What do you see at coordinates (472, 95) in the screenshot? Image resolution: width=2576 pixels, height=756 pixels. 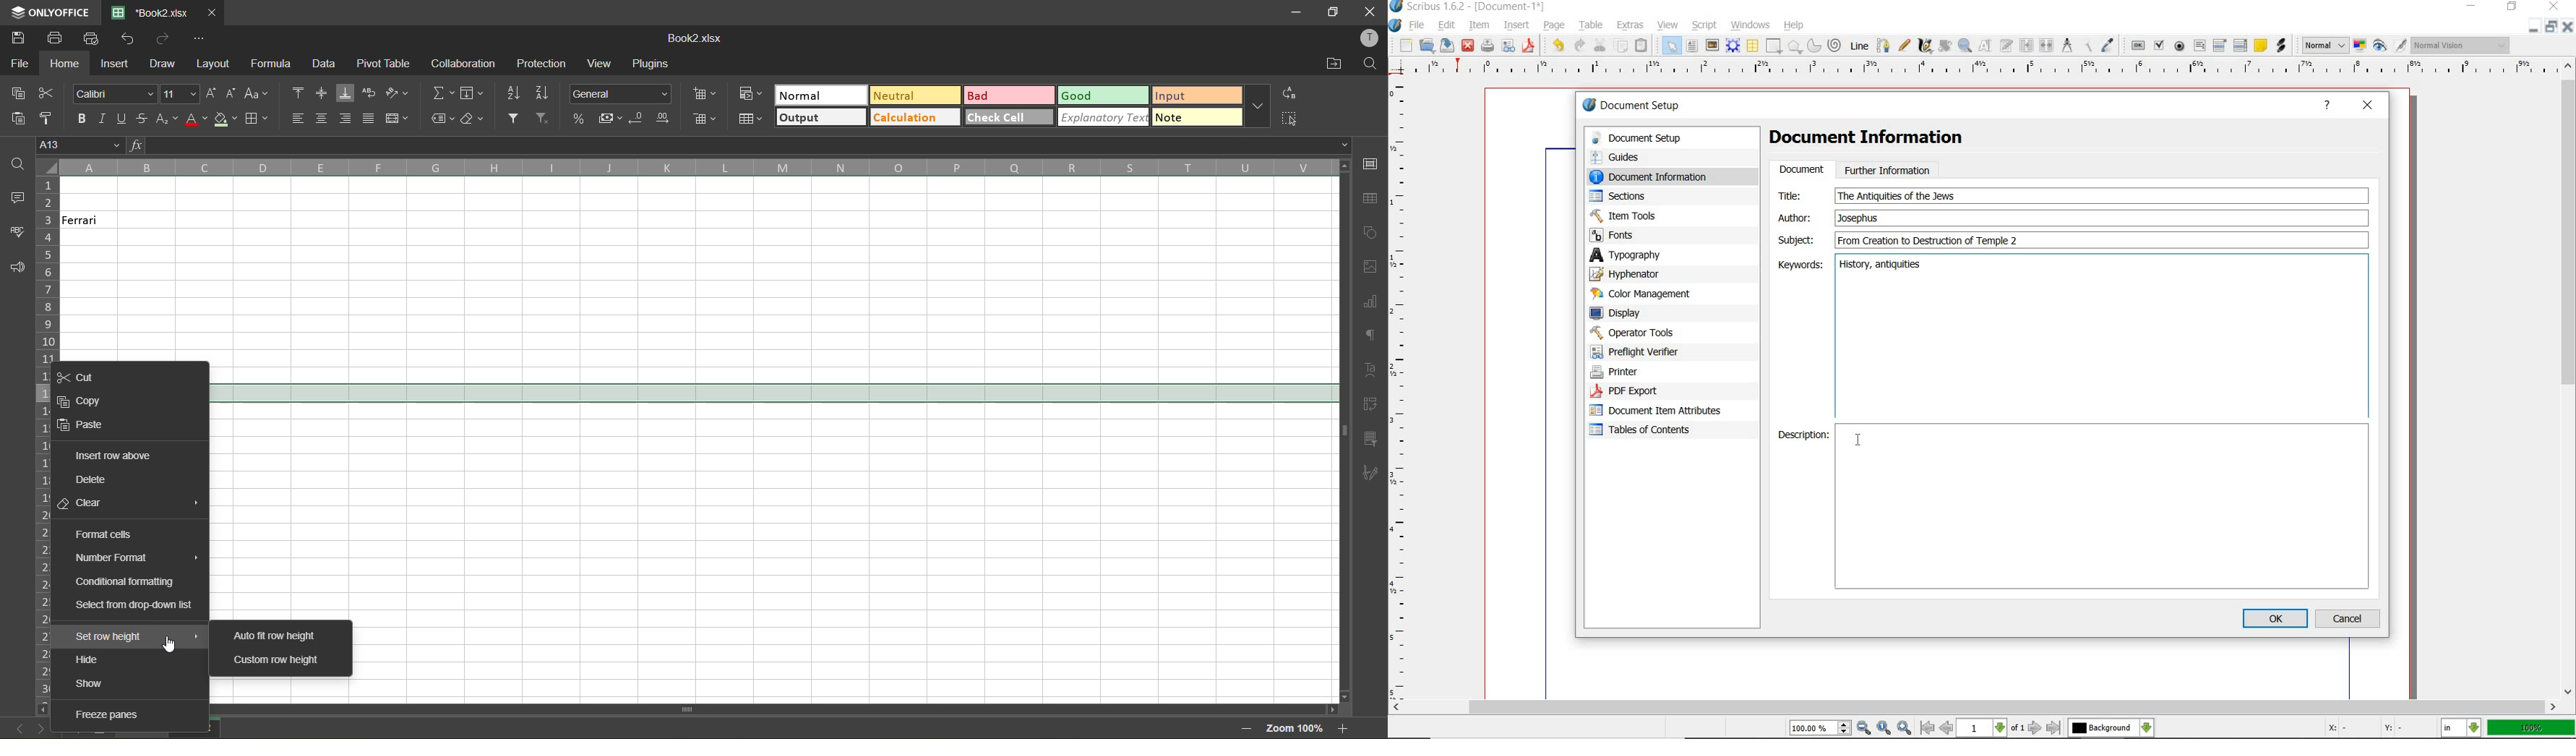 I see `fields` at bounding box center [472, 95].